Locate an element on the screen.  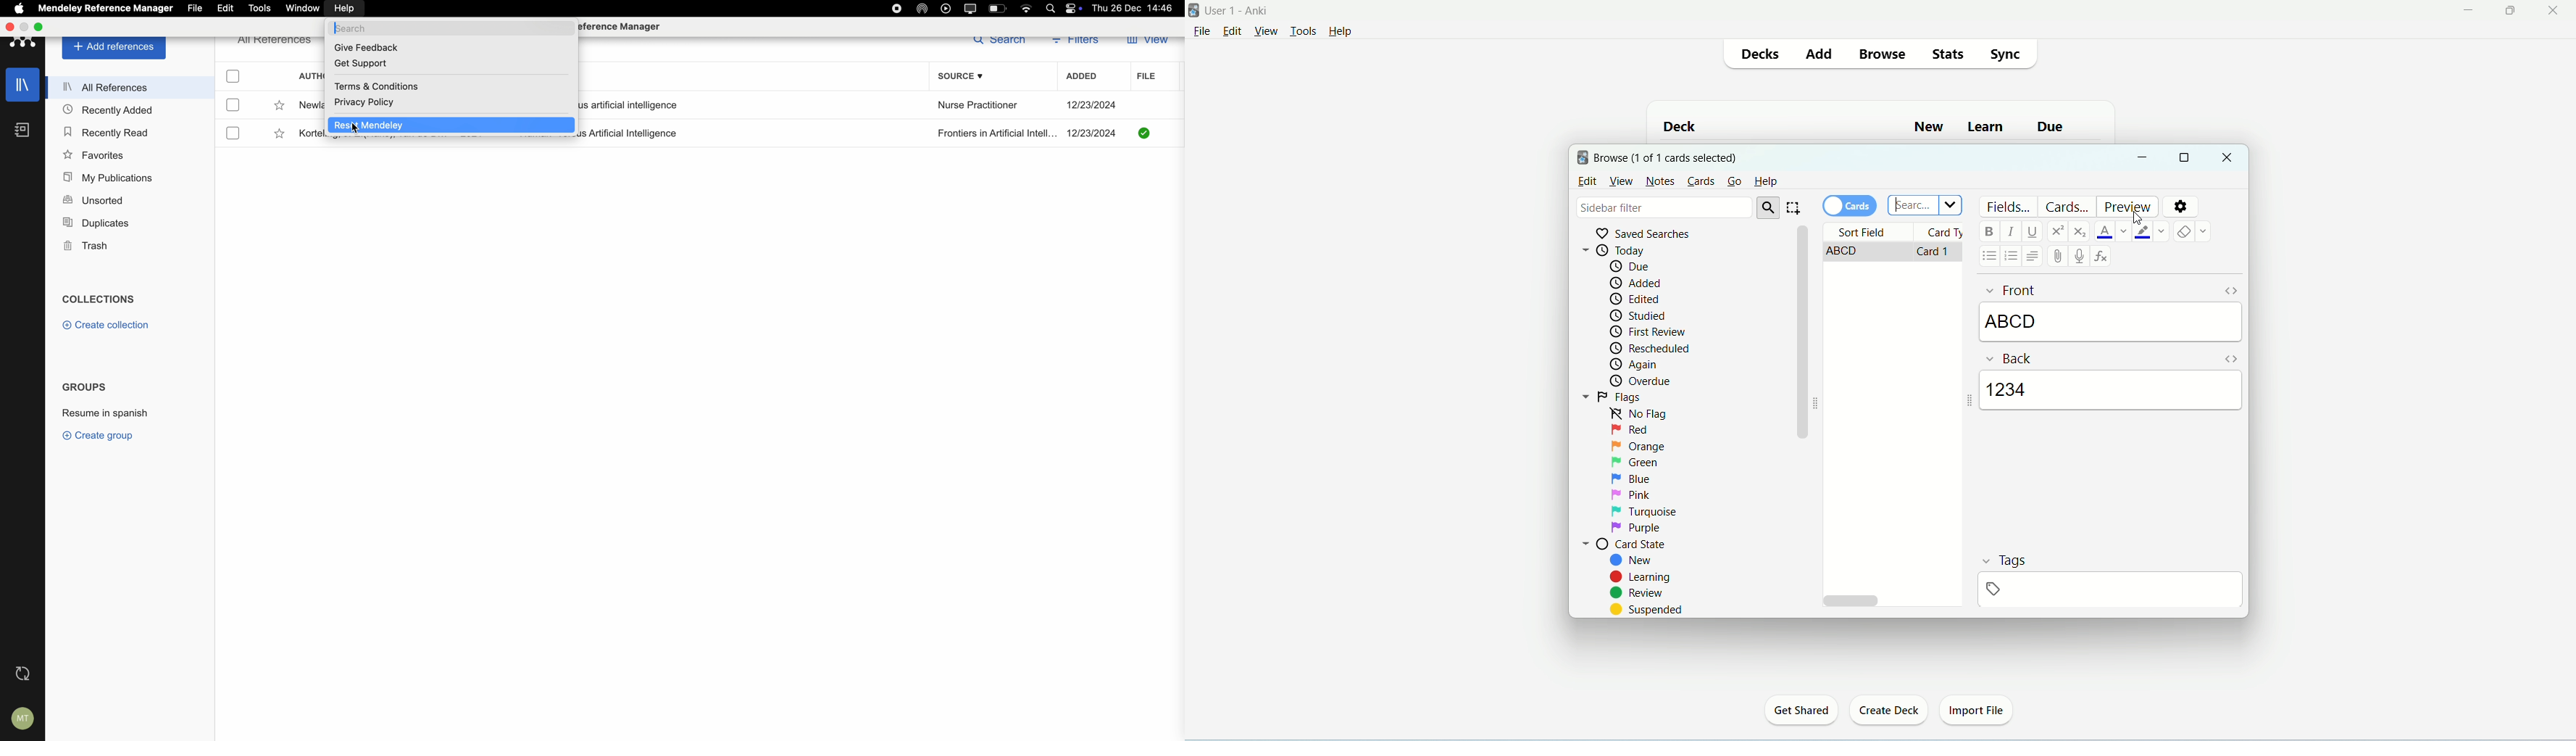
orange is located at coordinates (1638, 447).